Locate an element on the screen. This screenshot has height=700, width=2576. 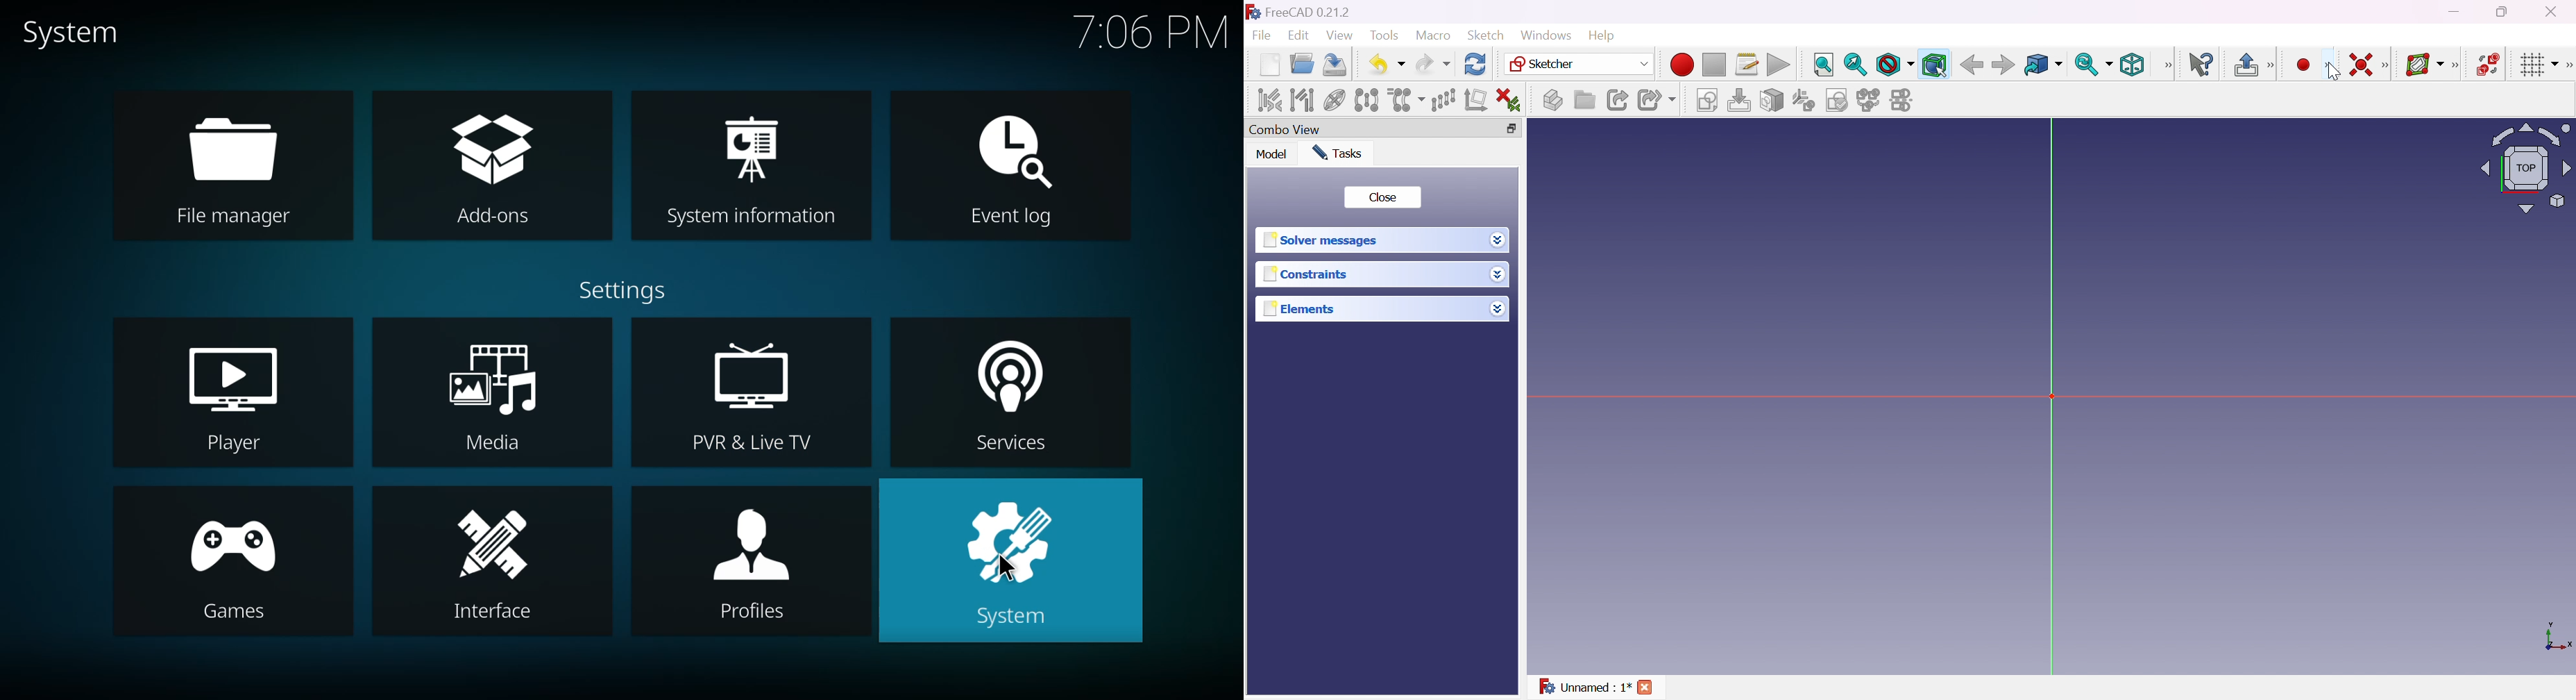
Combo view is located at coordinates (1285, 129).